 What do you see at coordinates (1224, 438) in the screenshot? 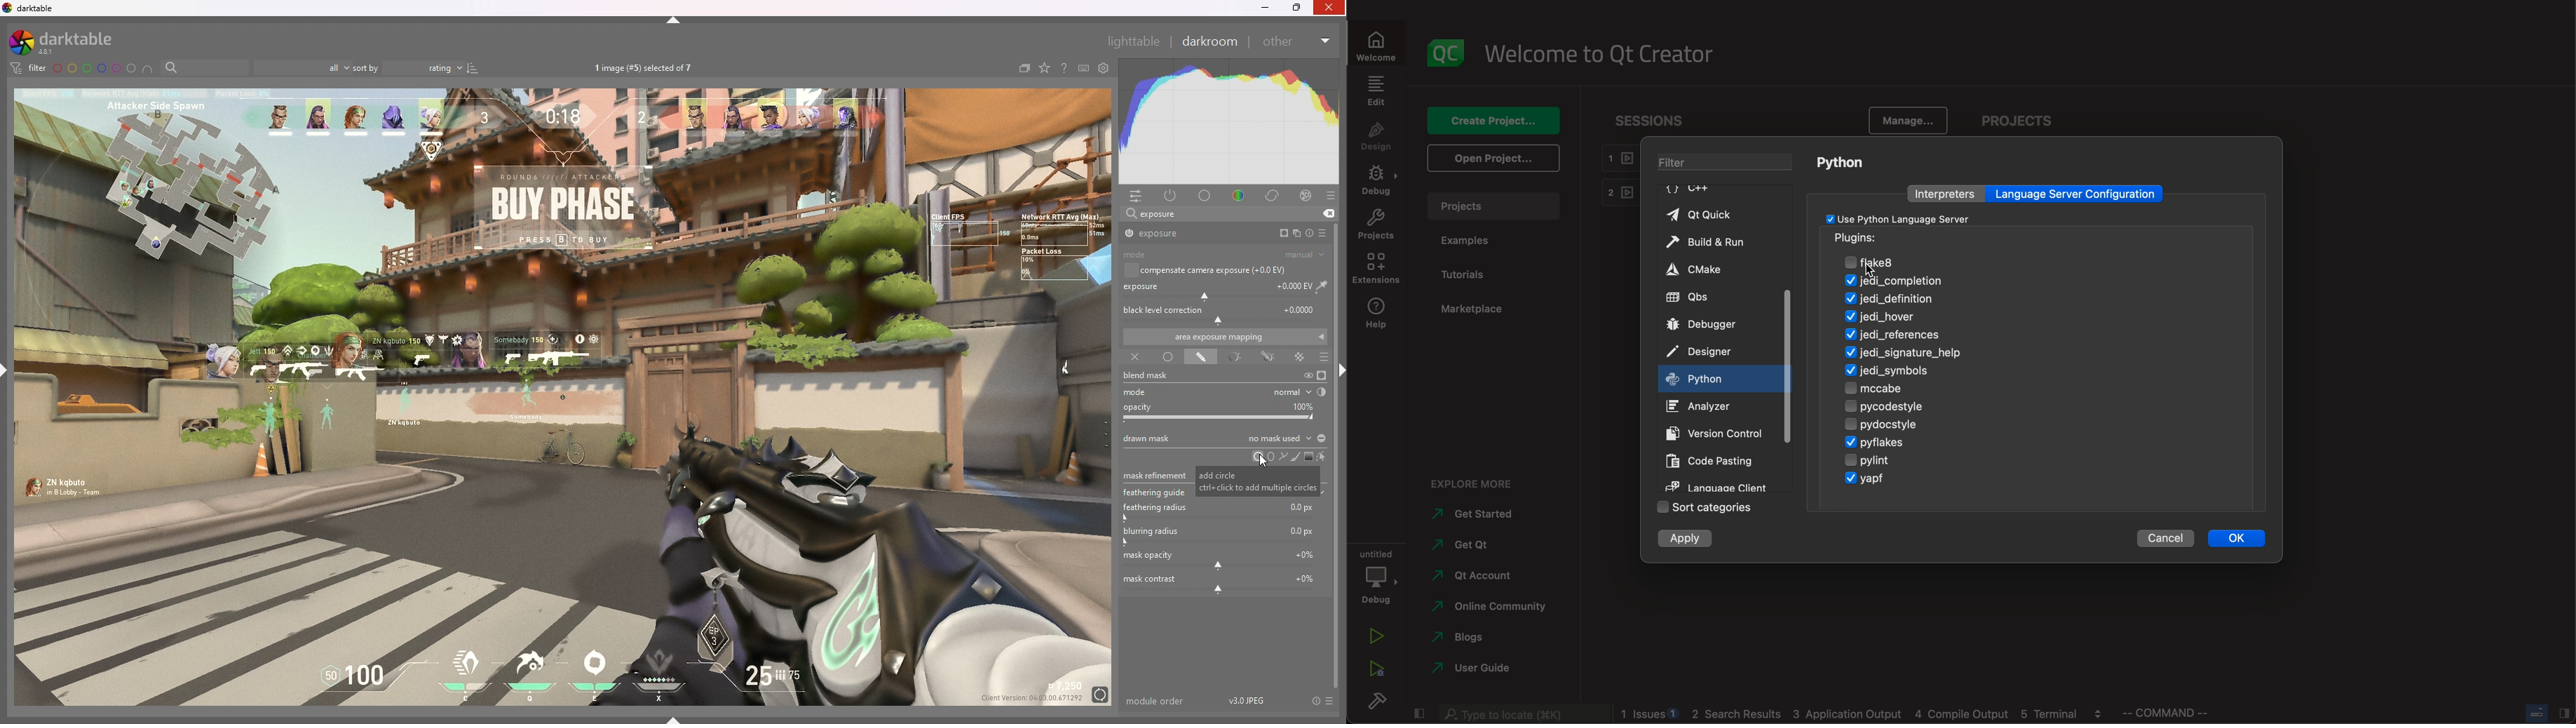
I see `drawn mask` at bounding box center [1224, 438].